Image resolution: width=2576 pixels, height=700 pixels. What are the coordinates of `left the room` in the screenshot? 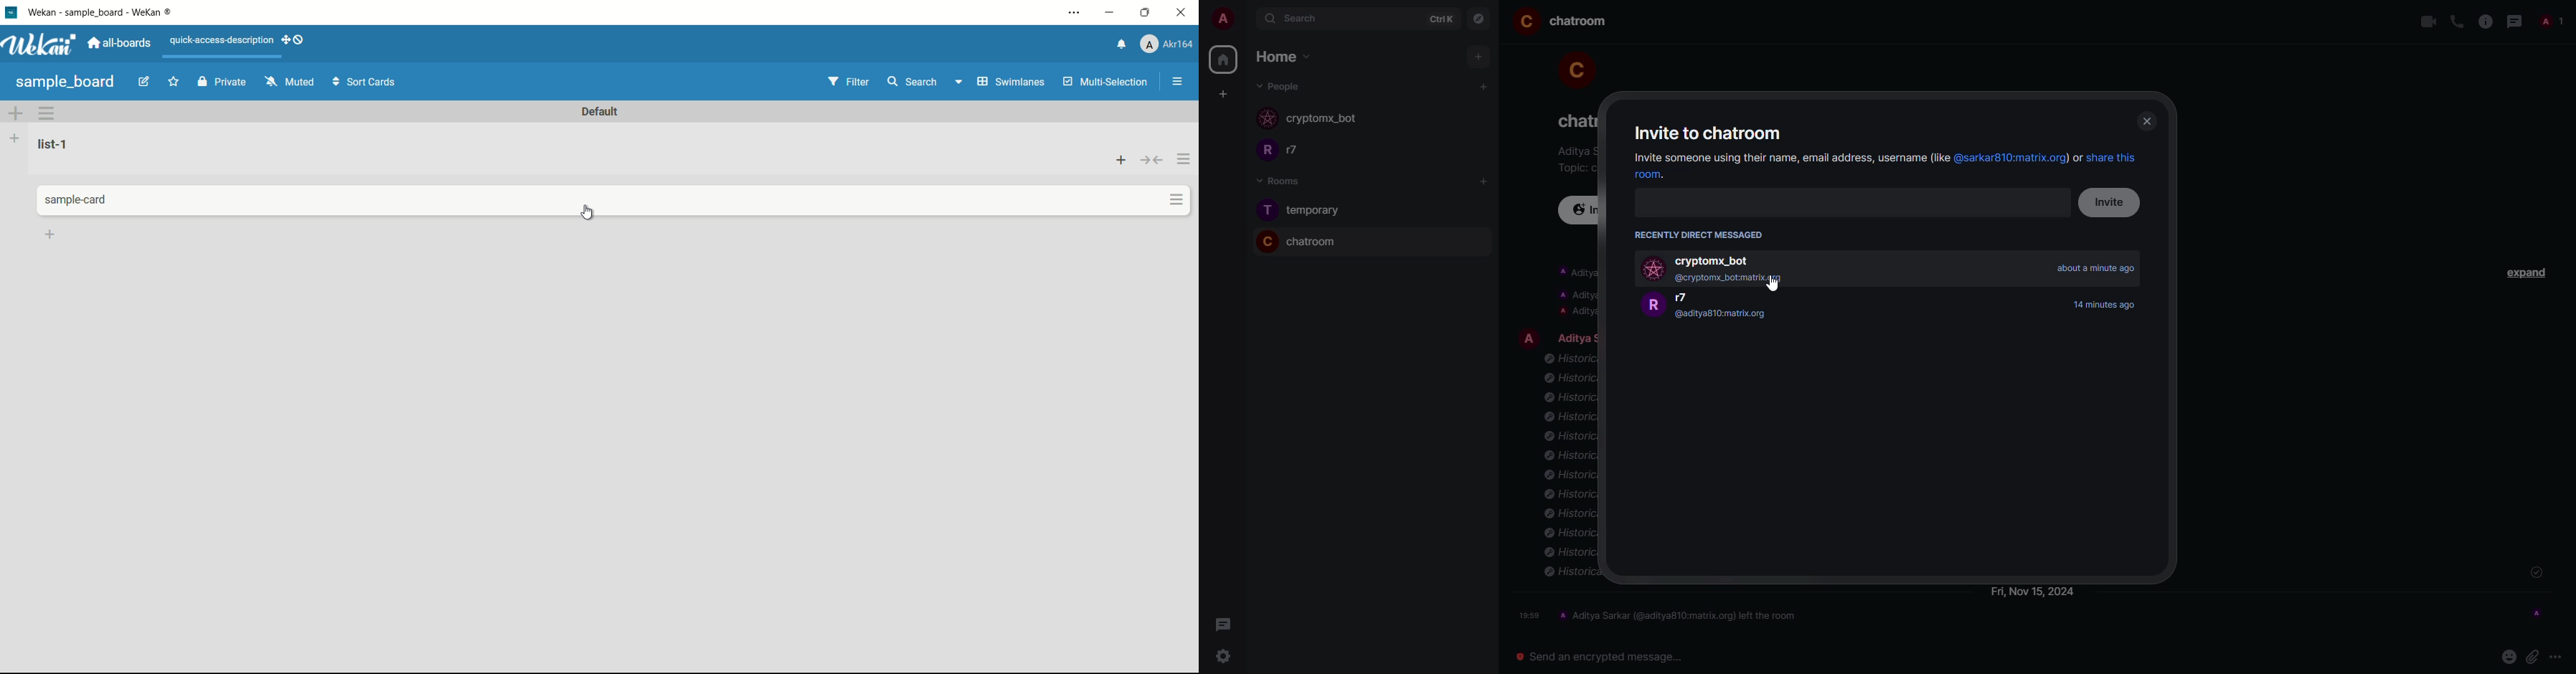 It's located at (1681, 614).